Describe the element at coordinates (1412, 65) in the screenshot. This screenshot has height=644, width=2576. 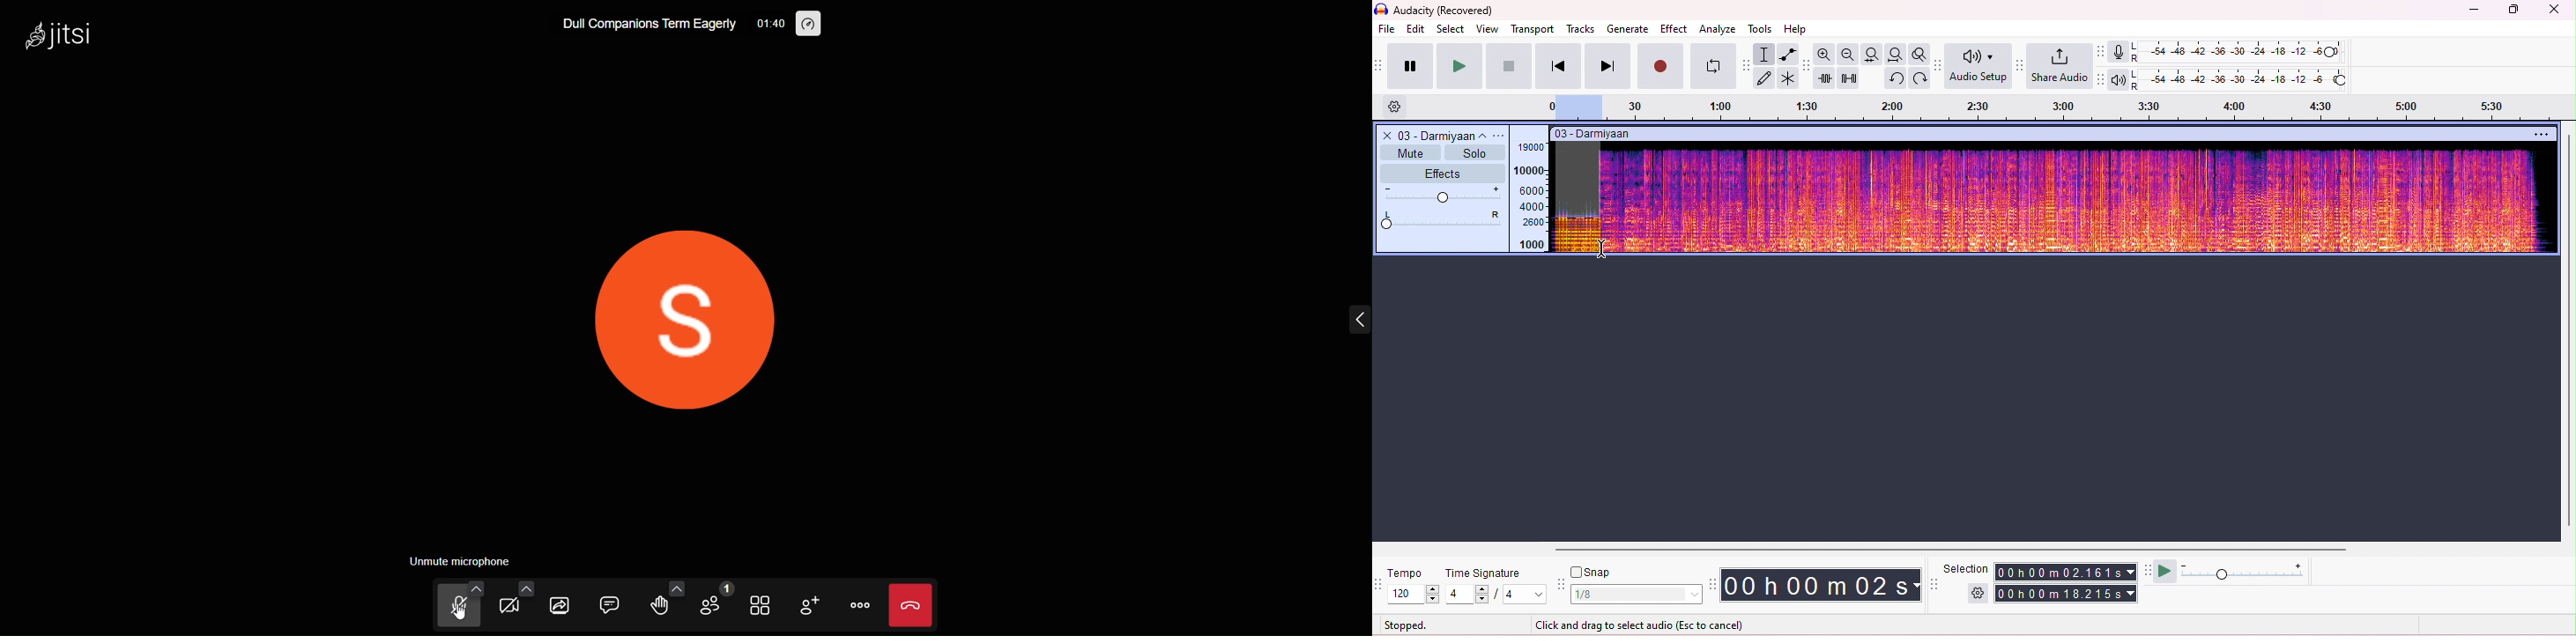
I see `pause` at that location.